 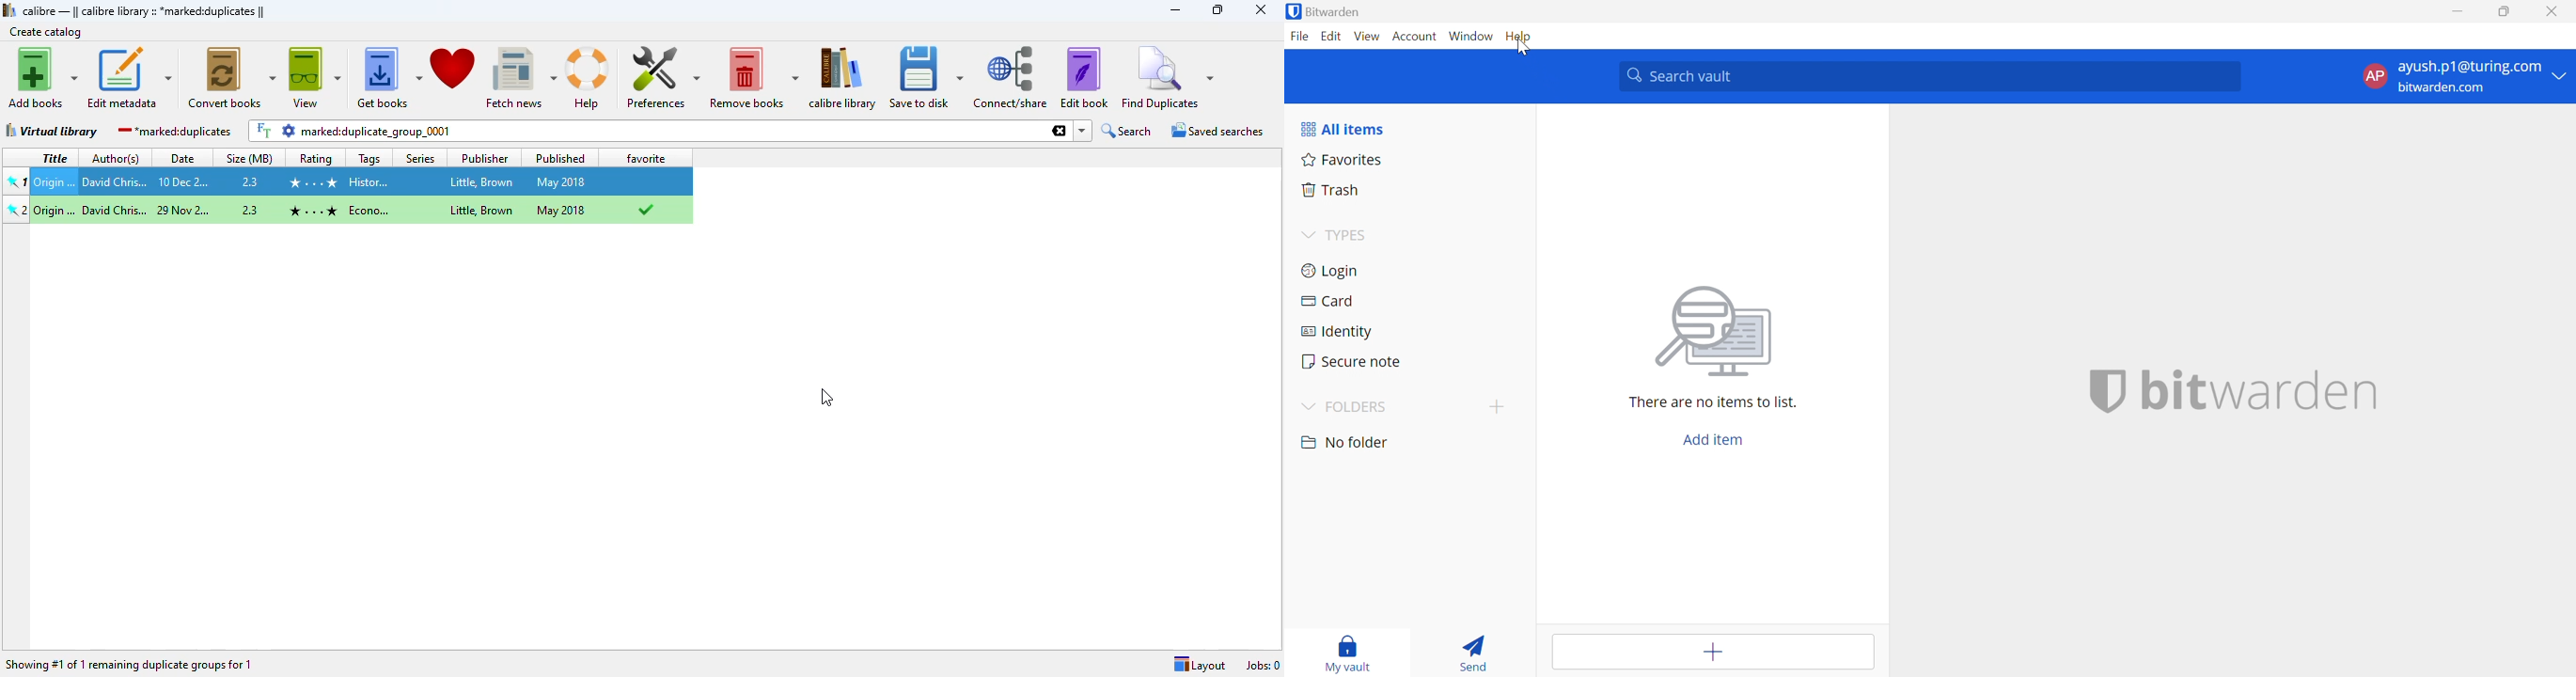 I want to click on published, so click(x=562, y=155).